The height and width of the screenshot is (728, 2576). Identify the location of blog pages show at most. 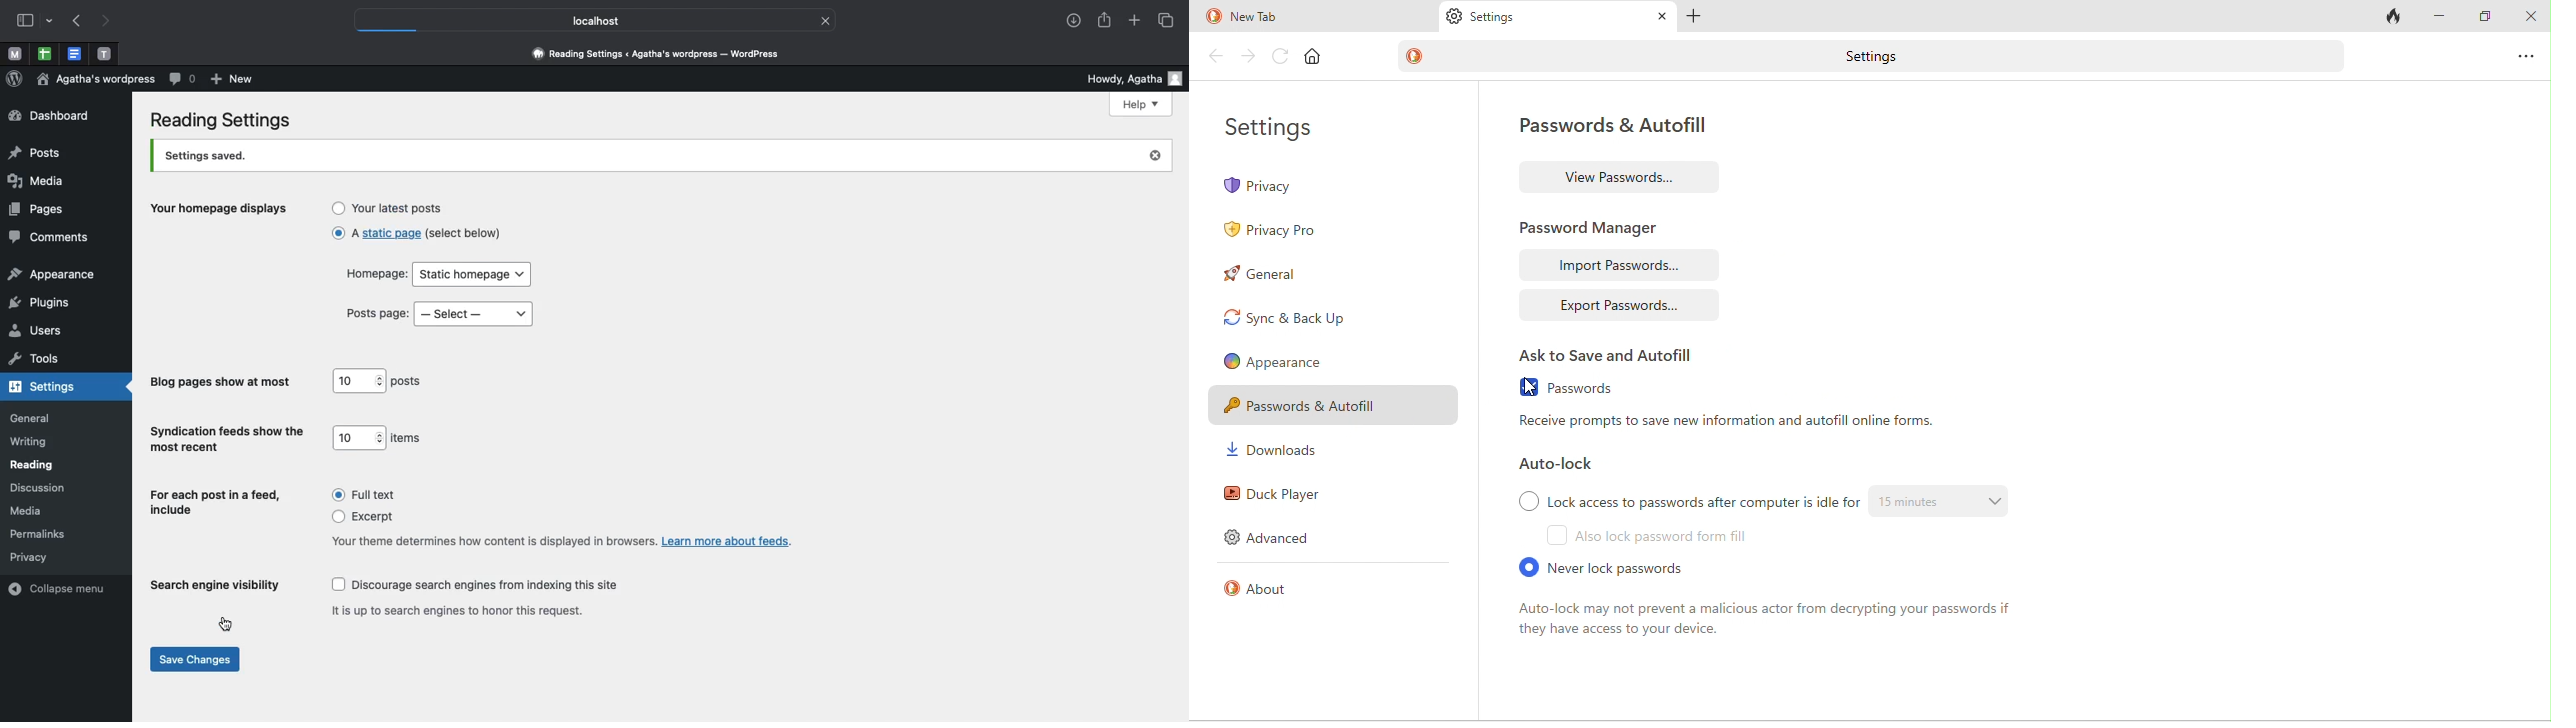
(220, 382).